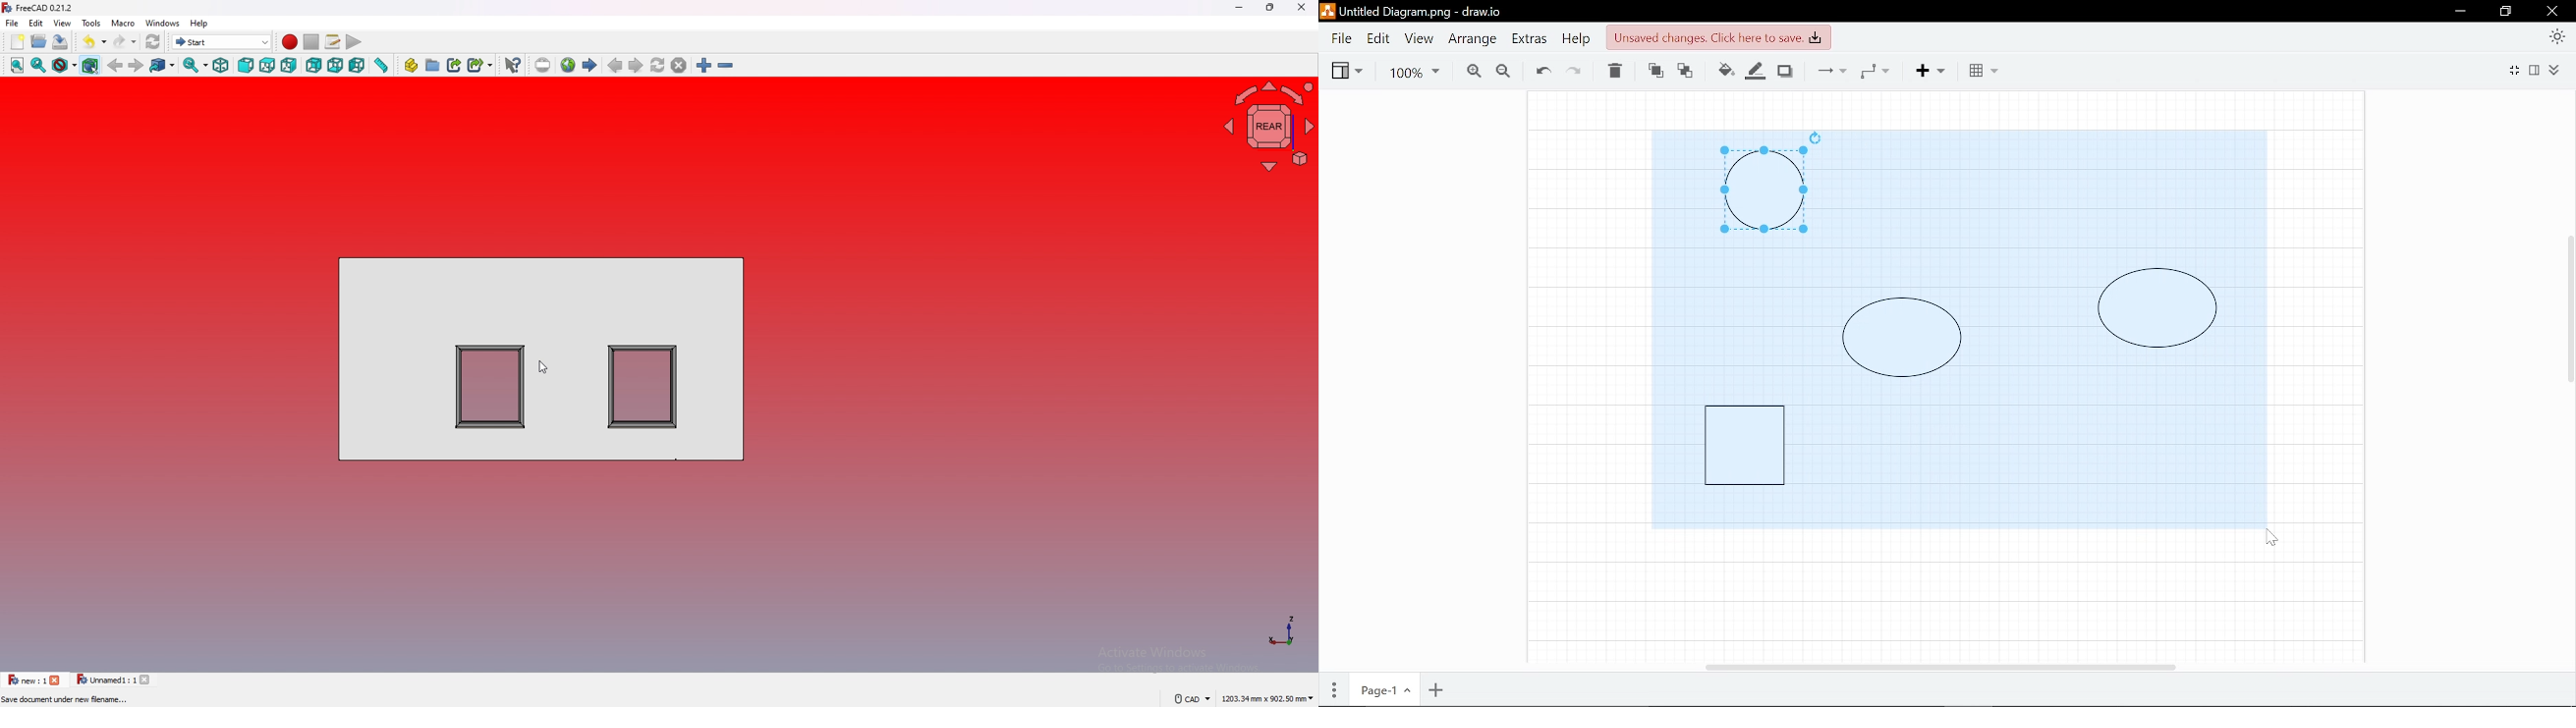  Describe the element at coordinates (2459, 11) in the screenshot. I see `Minimize` at that location.